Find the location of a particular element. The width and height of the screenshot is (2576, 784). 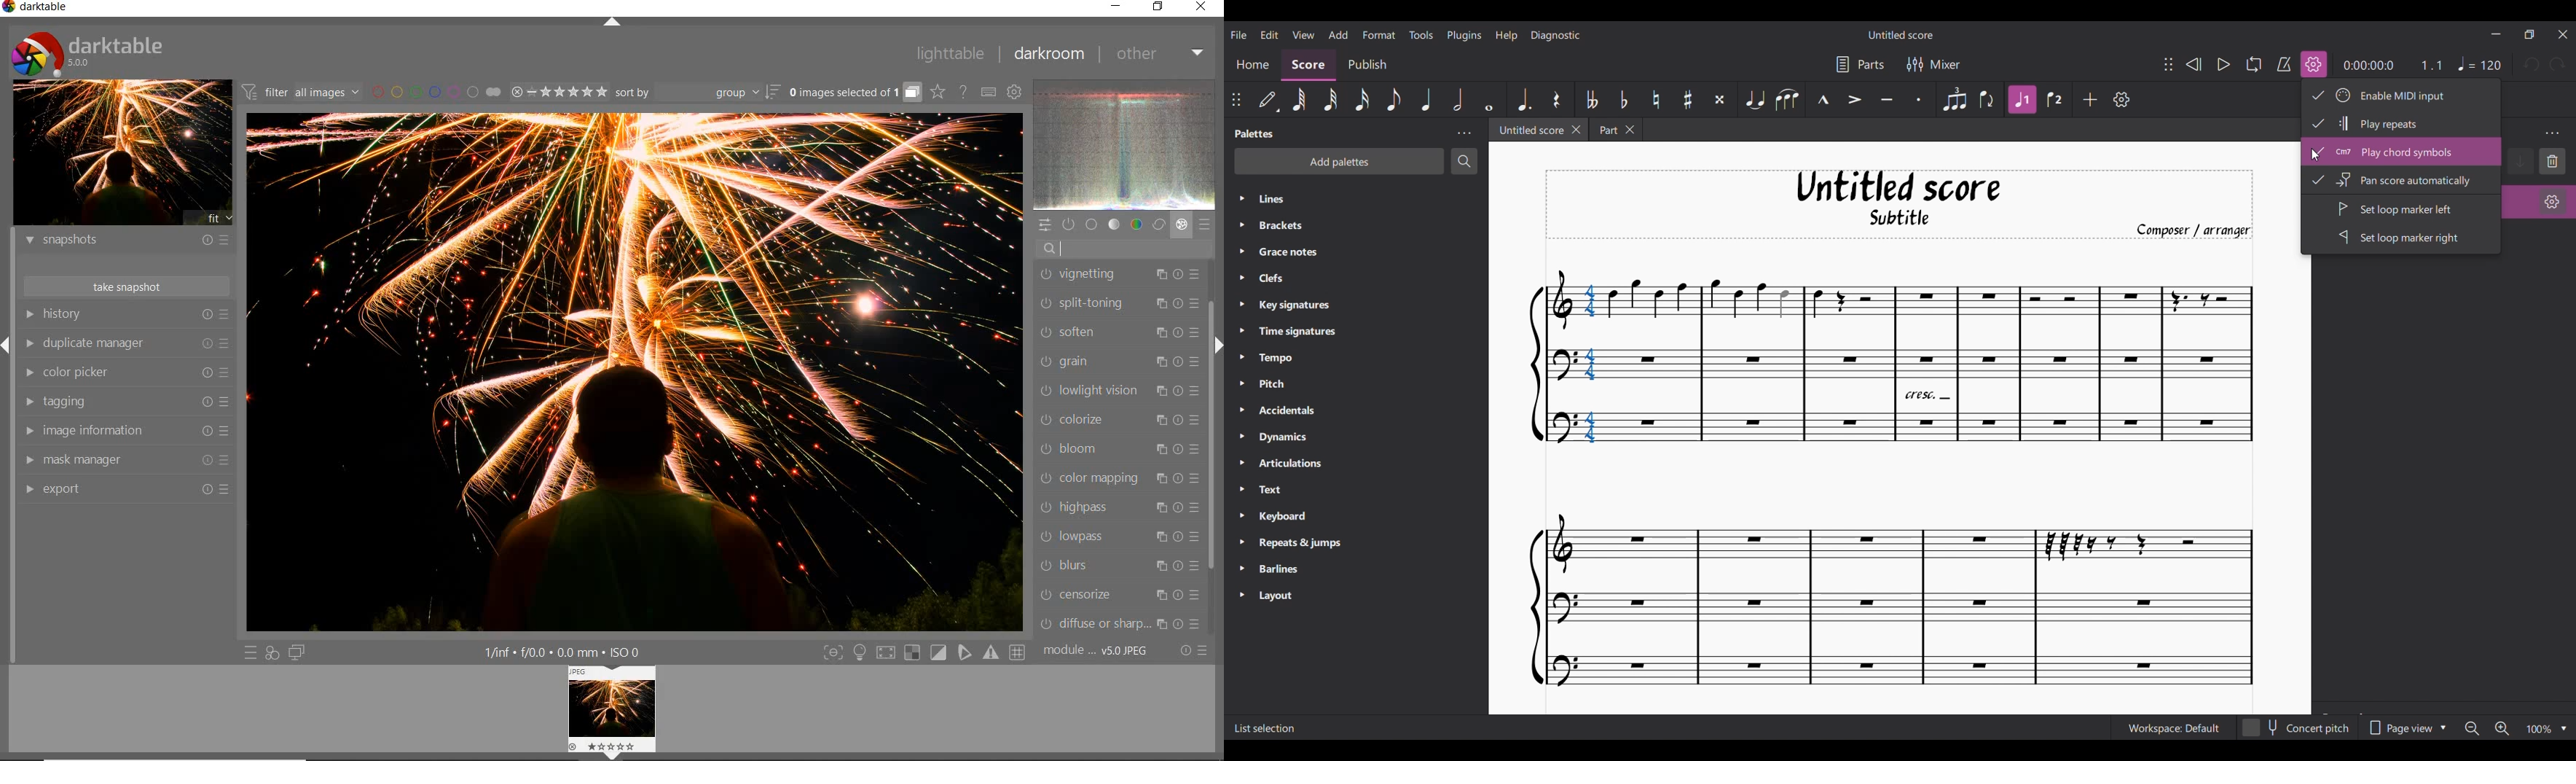

other is located at coordinates (1161, 55).